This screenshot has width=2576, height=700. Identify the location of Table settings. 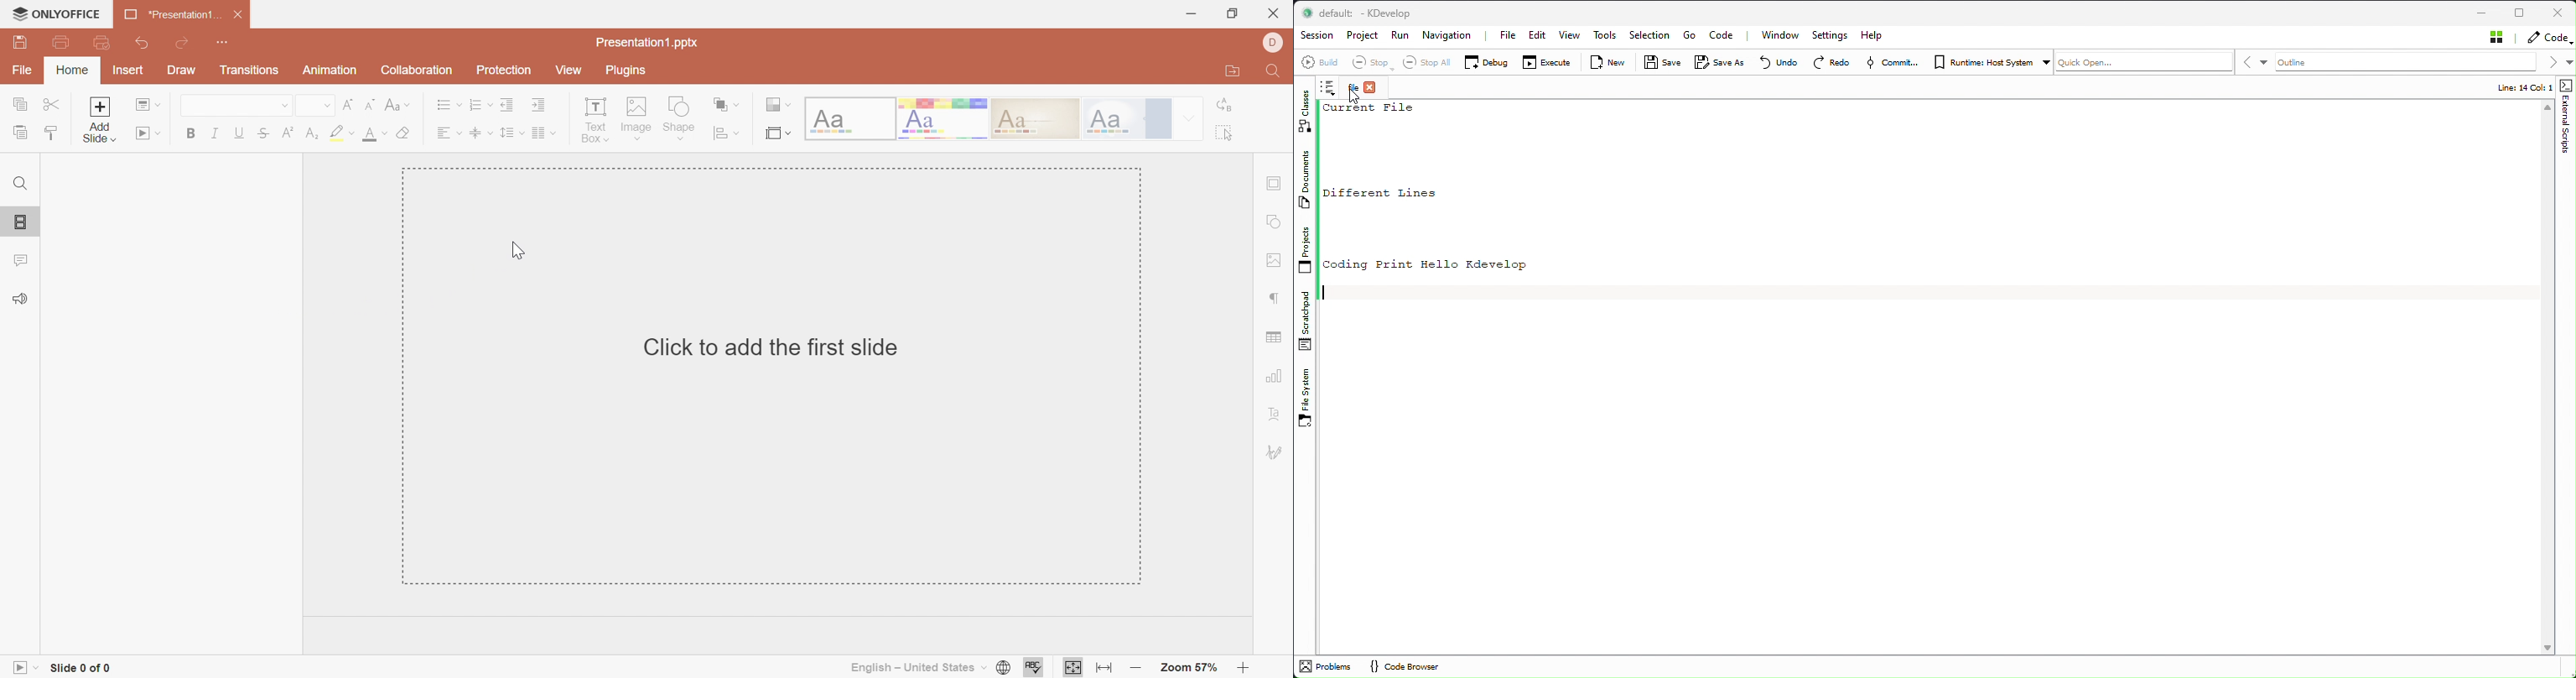
(1274, 333).